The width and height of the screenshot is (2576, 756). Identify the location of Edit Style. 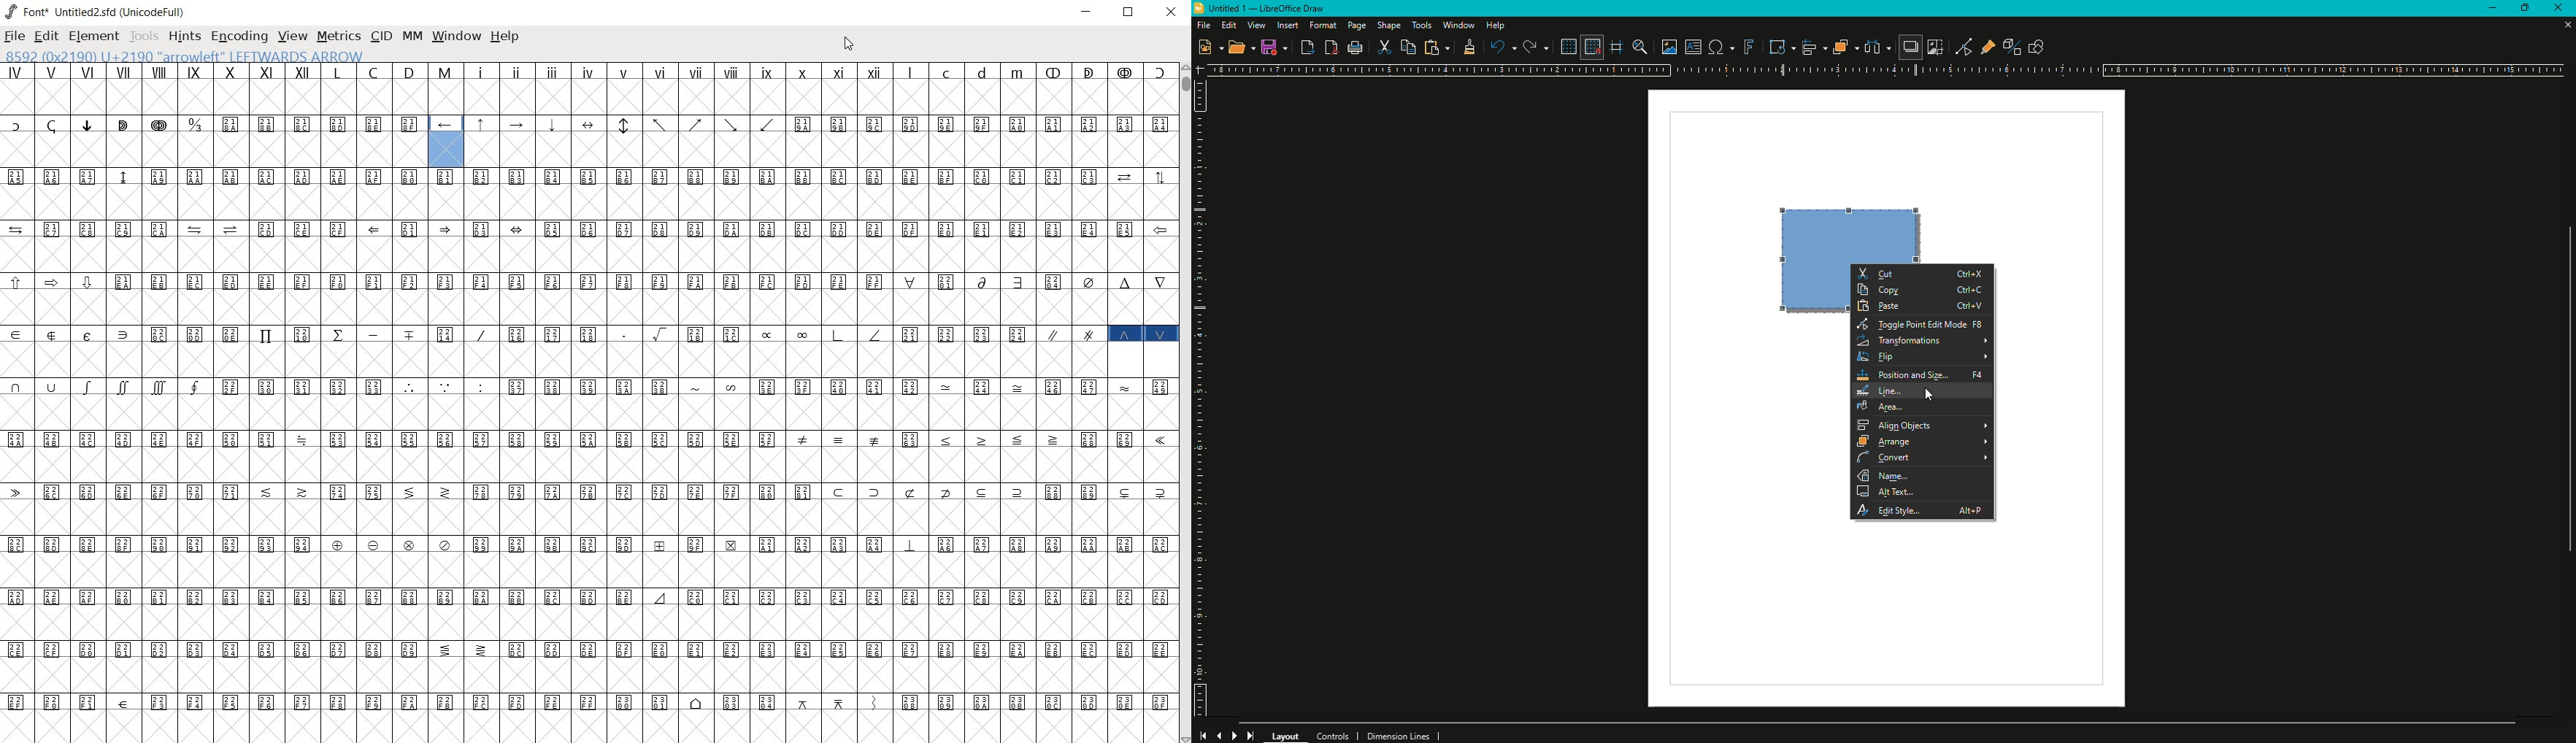
(1924, 509).